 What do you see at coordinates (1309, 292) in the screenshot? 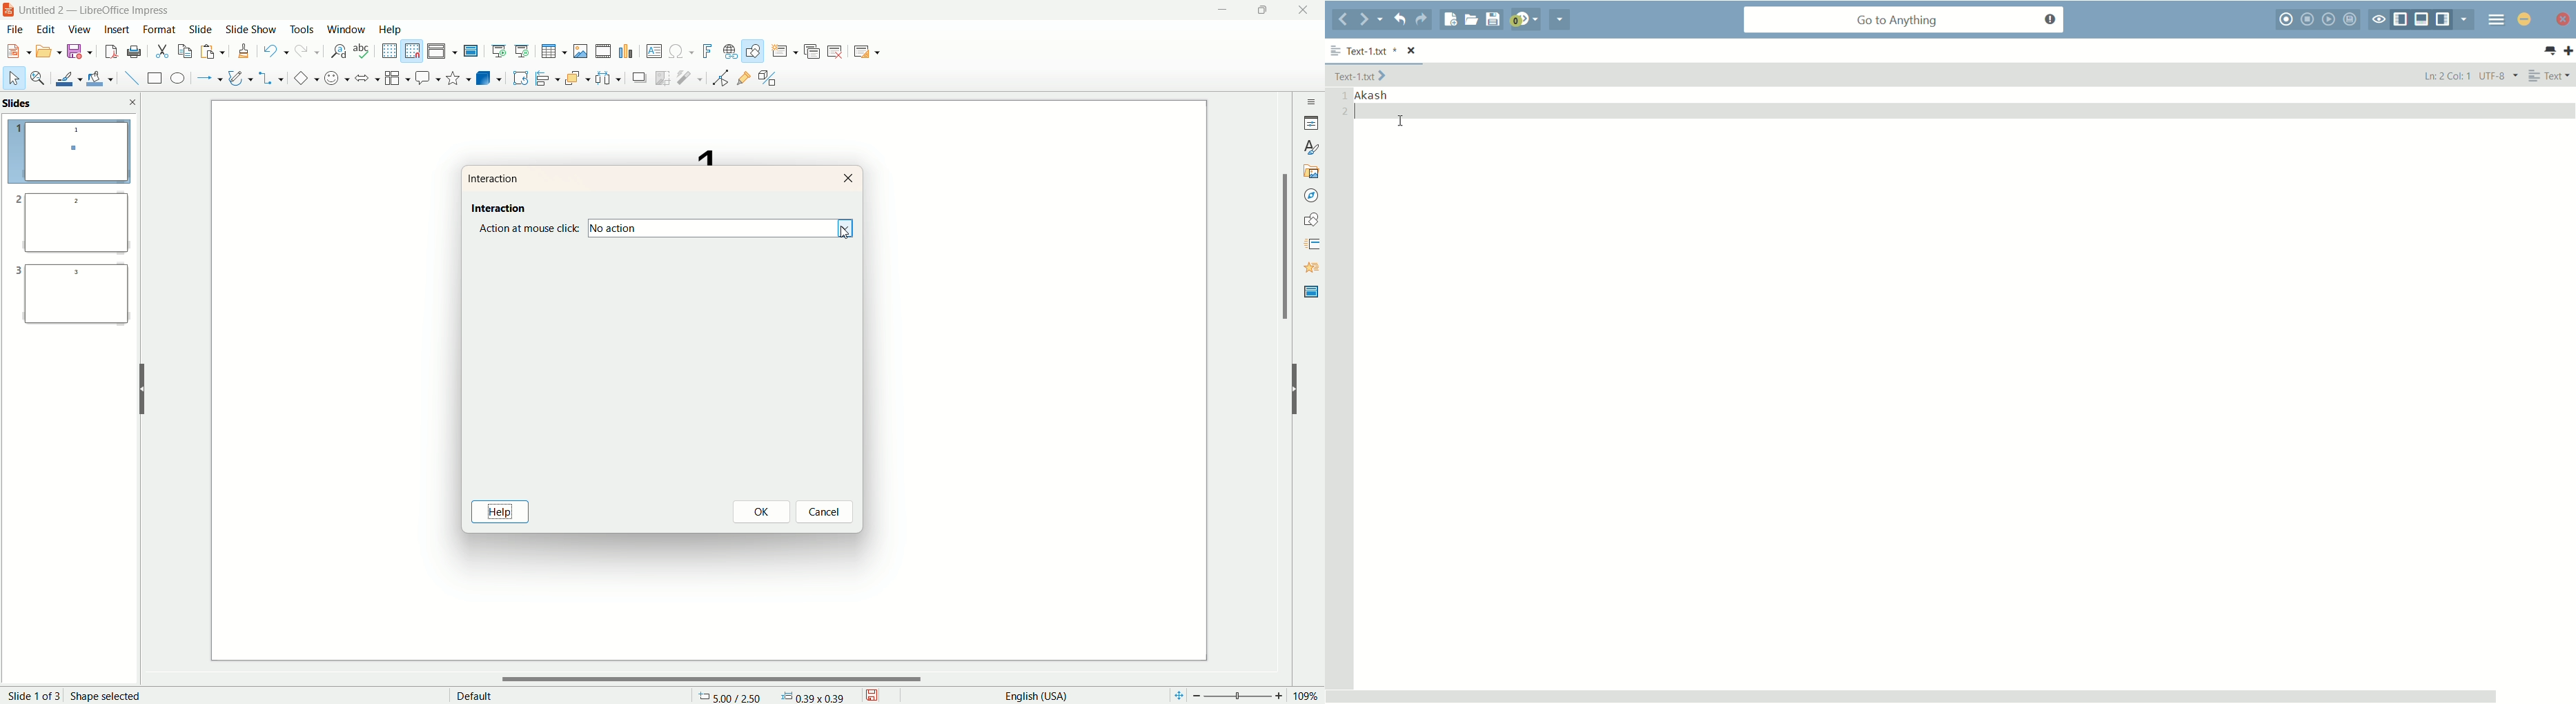
I see `master slide` at bounding box center [1309, 292].